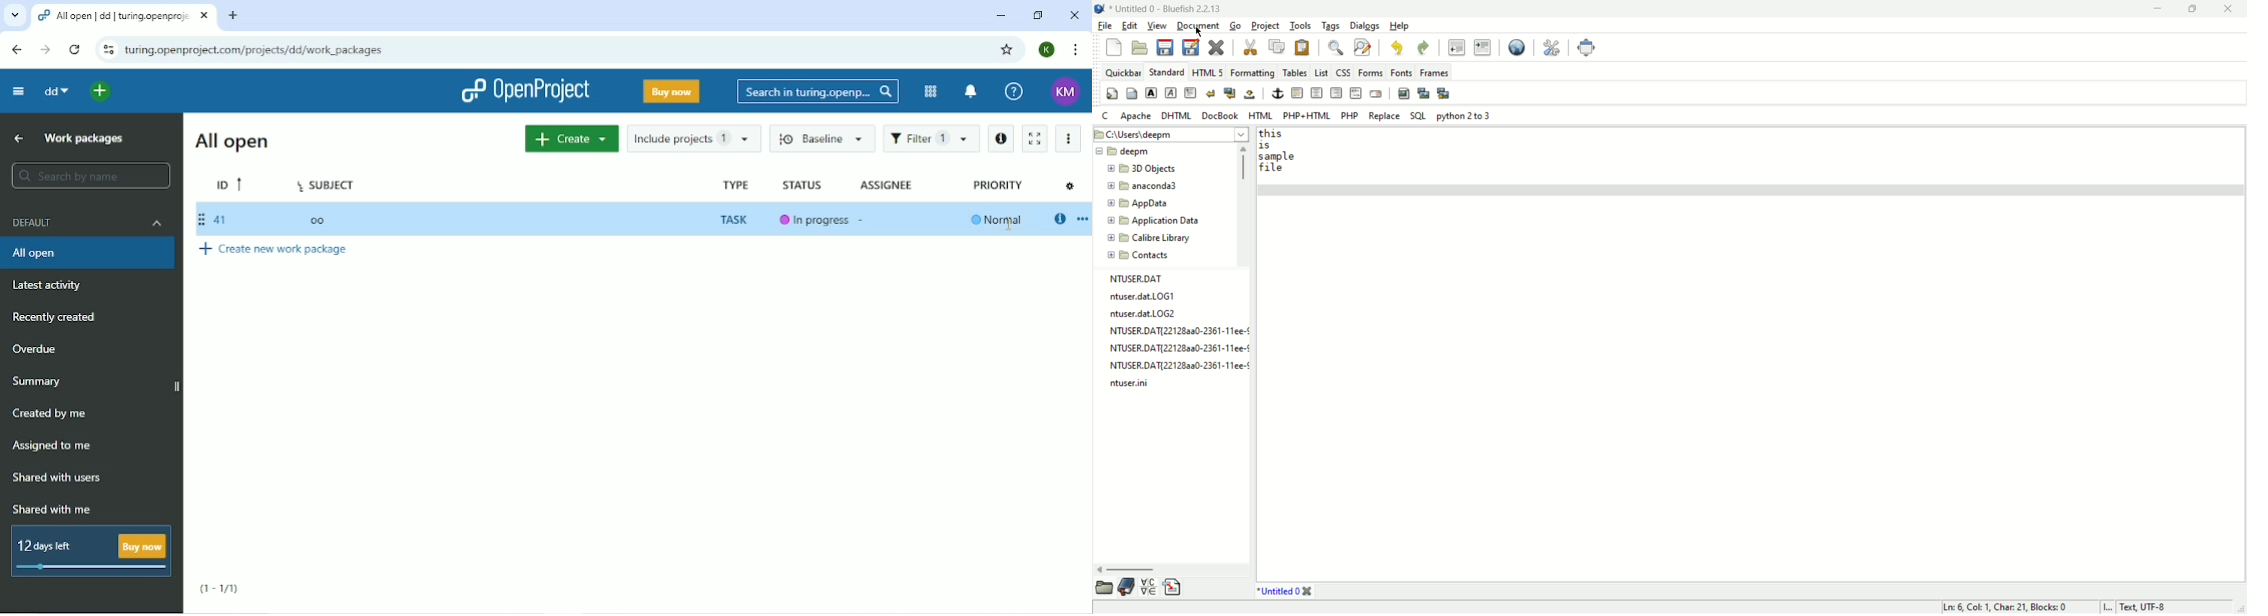 Image resolution: width=2268 pixels, height=616 pixels. What do you see at coordinates (894, 187) in the screenshot?
I see `Assignee` at bounding box center [894, 187].